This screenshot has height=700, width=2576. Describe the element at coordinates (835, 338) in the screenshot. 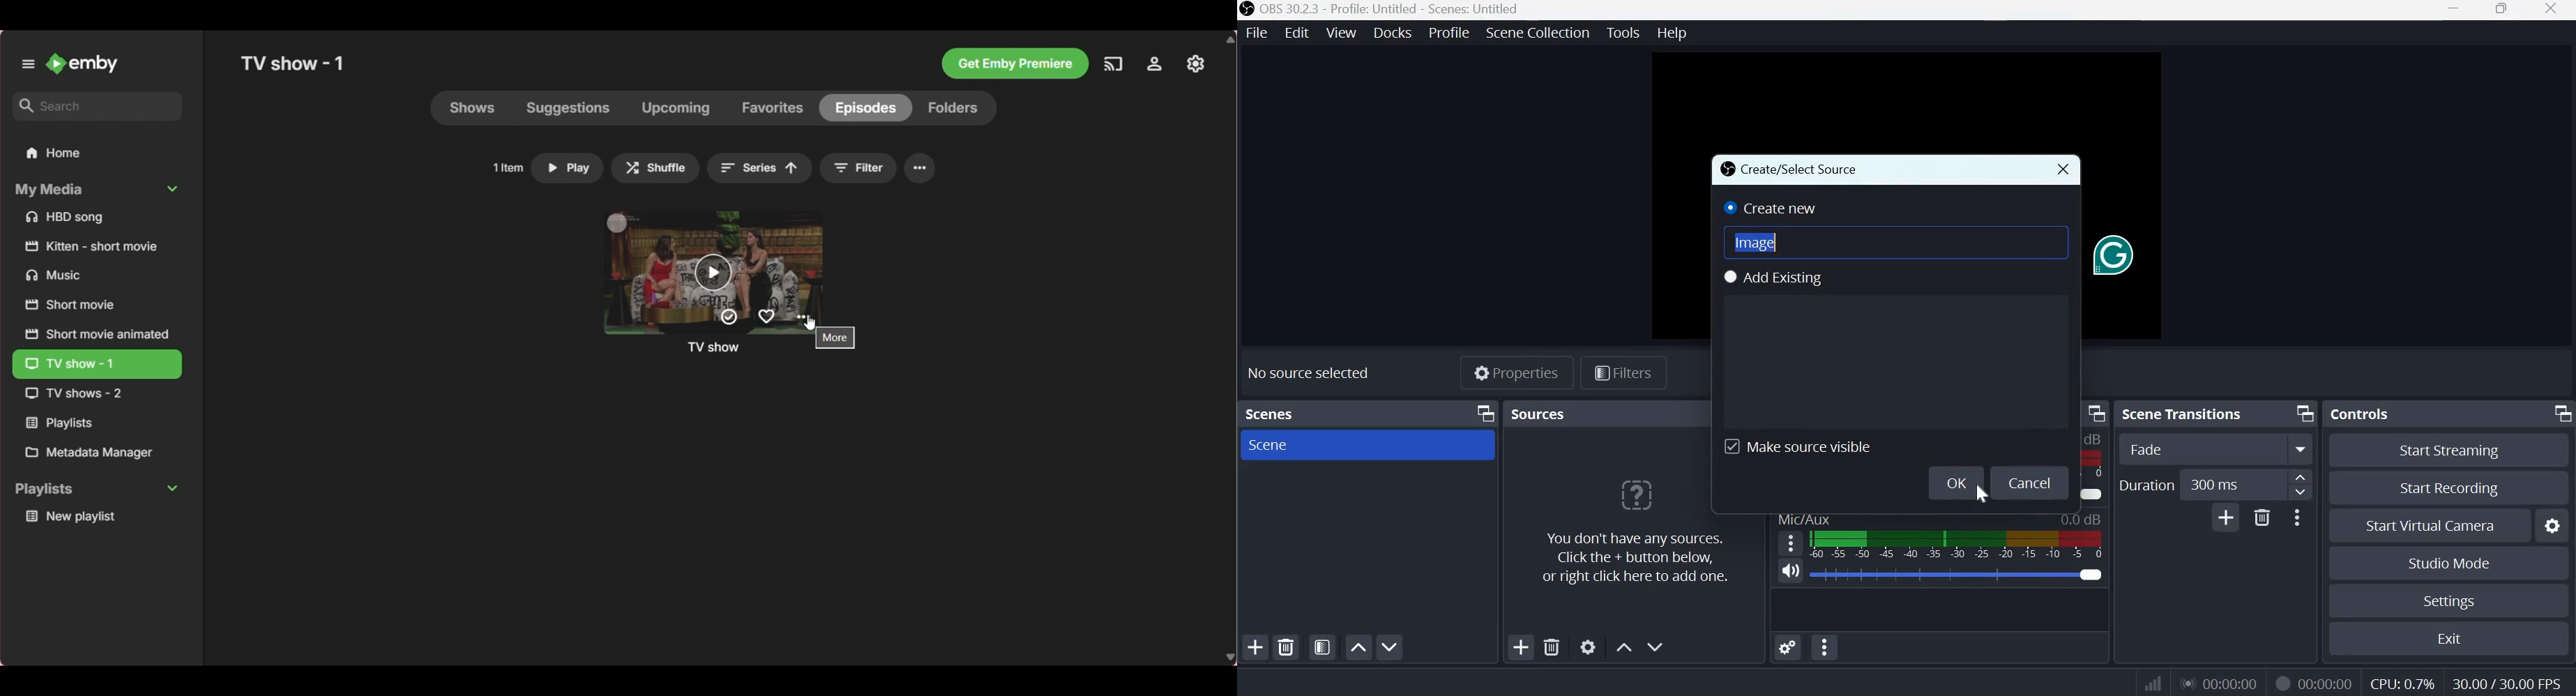

I see `Description of current selection` at that location.